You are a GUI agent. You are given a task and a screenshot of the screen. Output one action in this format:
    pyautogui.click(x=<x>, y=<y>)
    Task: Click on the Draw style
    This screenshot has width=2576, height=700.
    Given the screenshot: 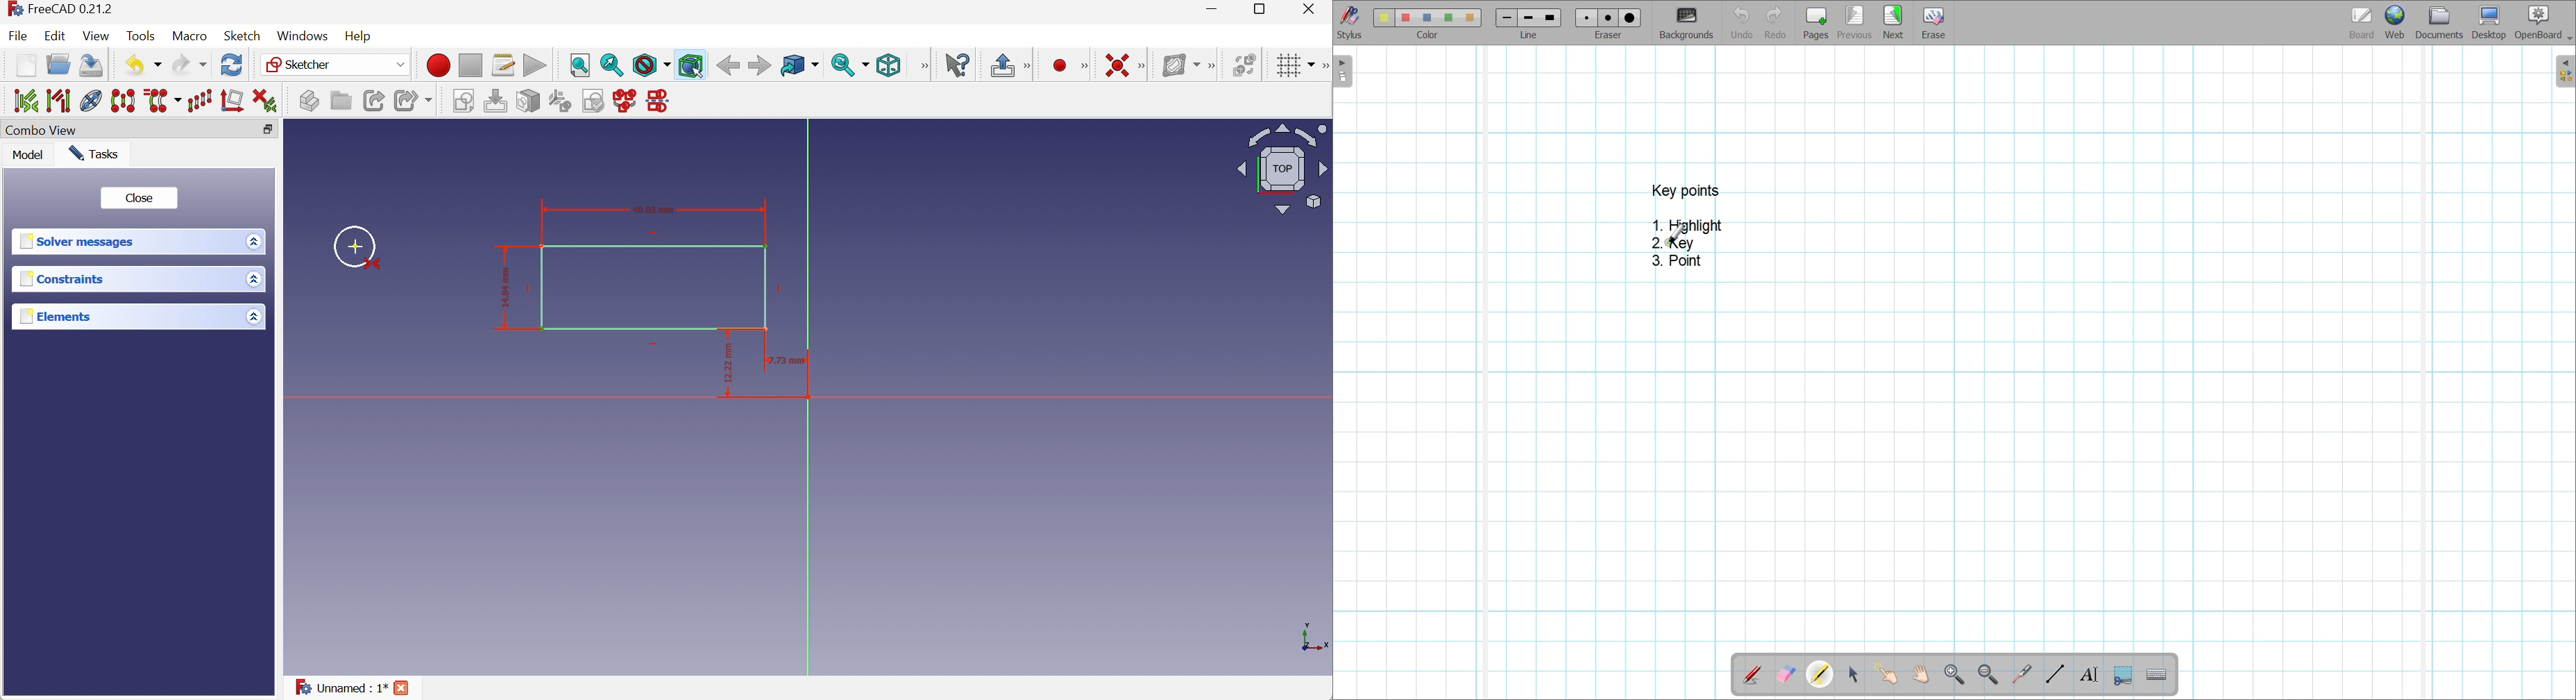 What is the action you would take?
    pyautogui.click(x=652, y=65)
    